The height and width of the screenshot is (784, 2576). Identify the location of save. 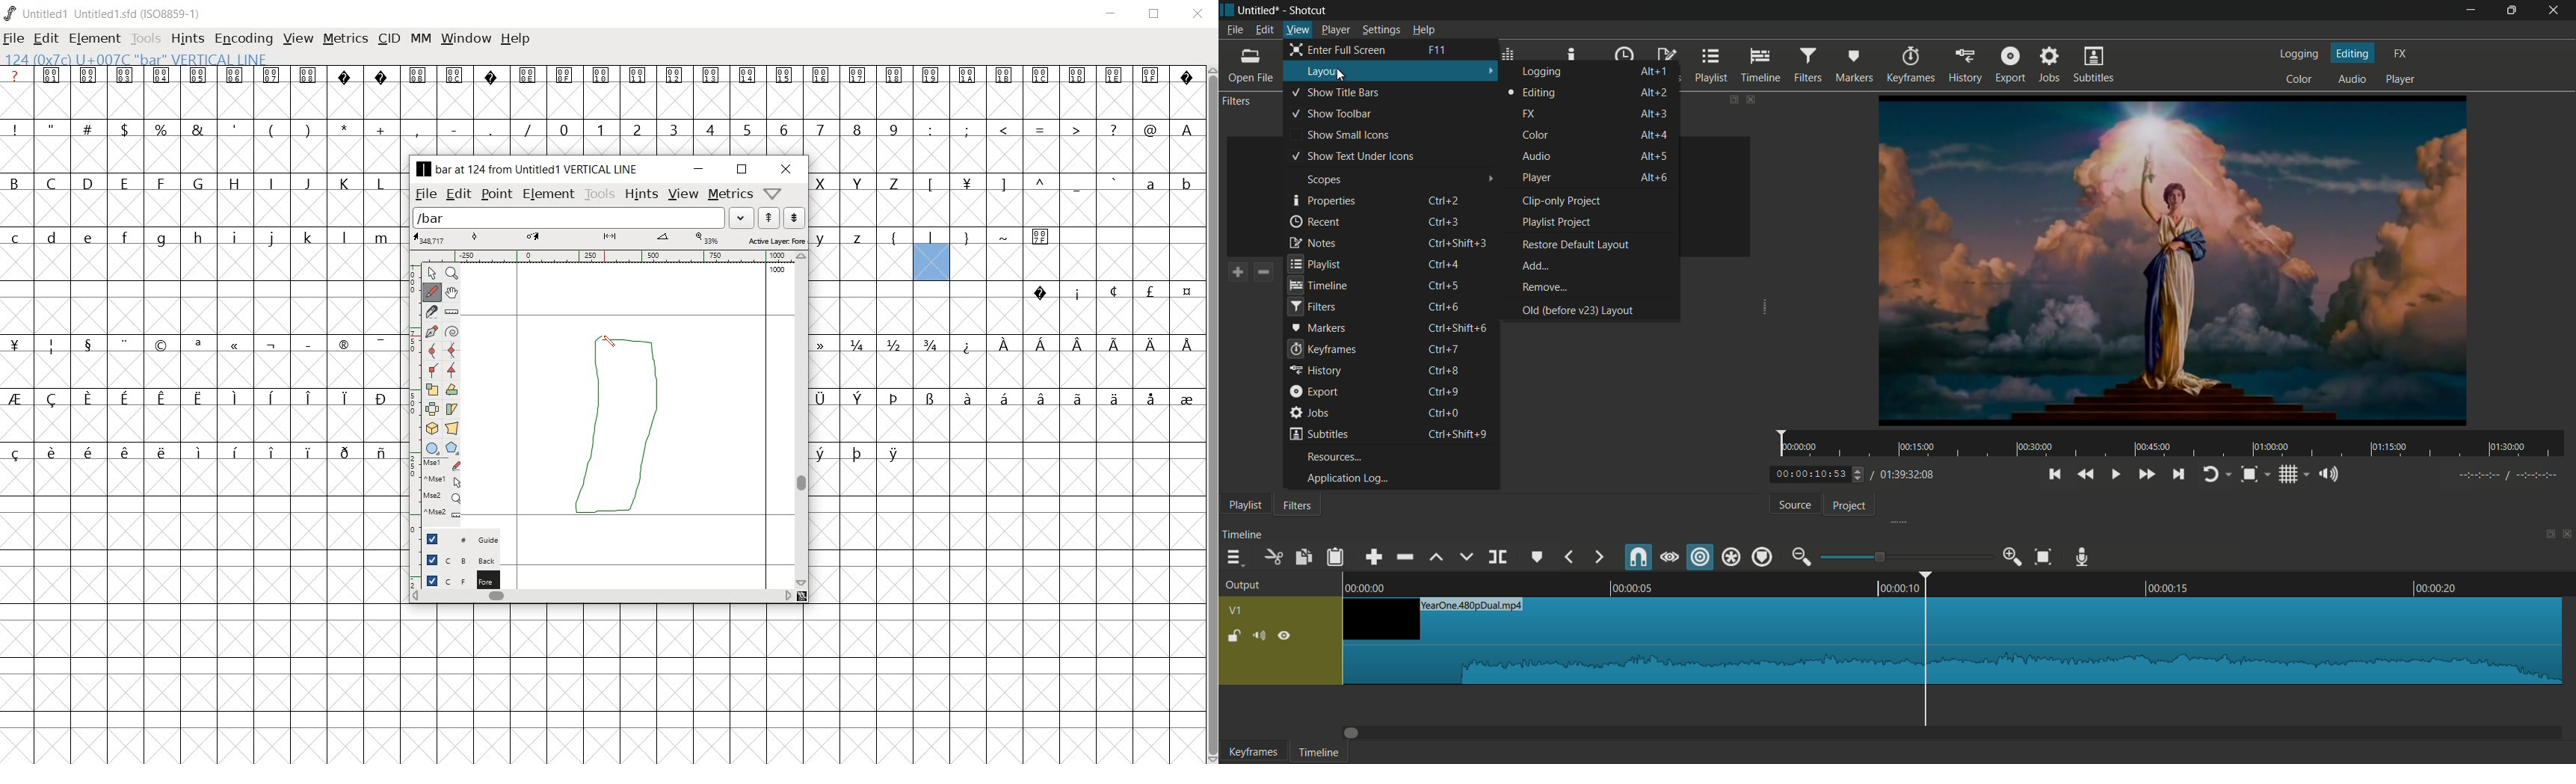
(1342, 79).